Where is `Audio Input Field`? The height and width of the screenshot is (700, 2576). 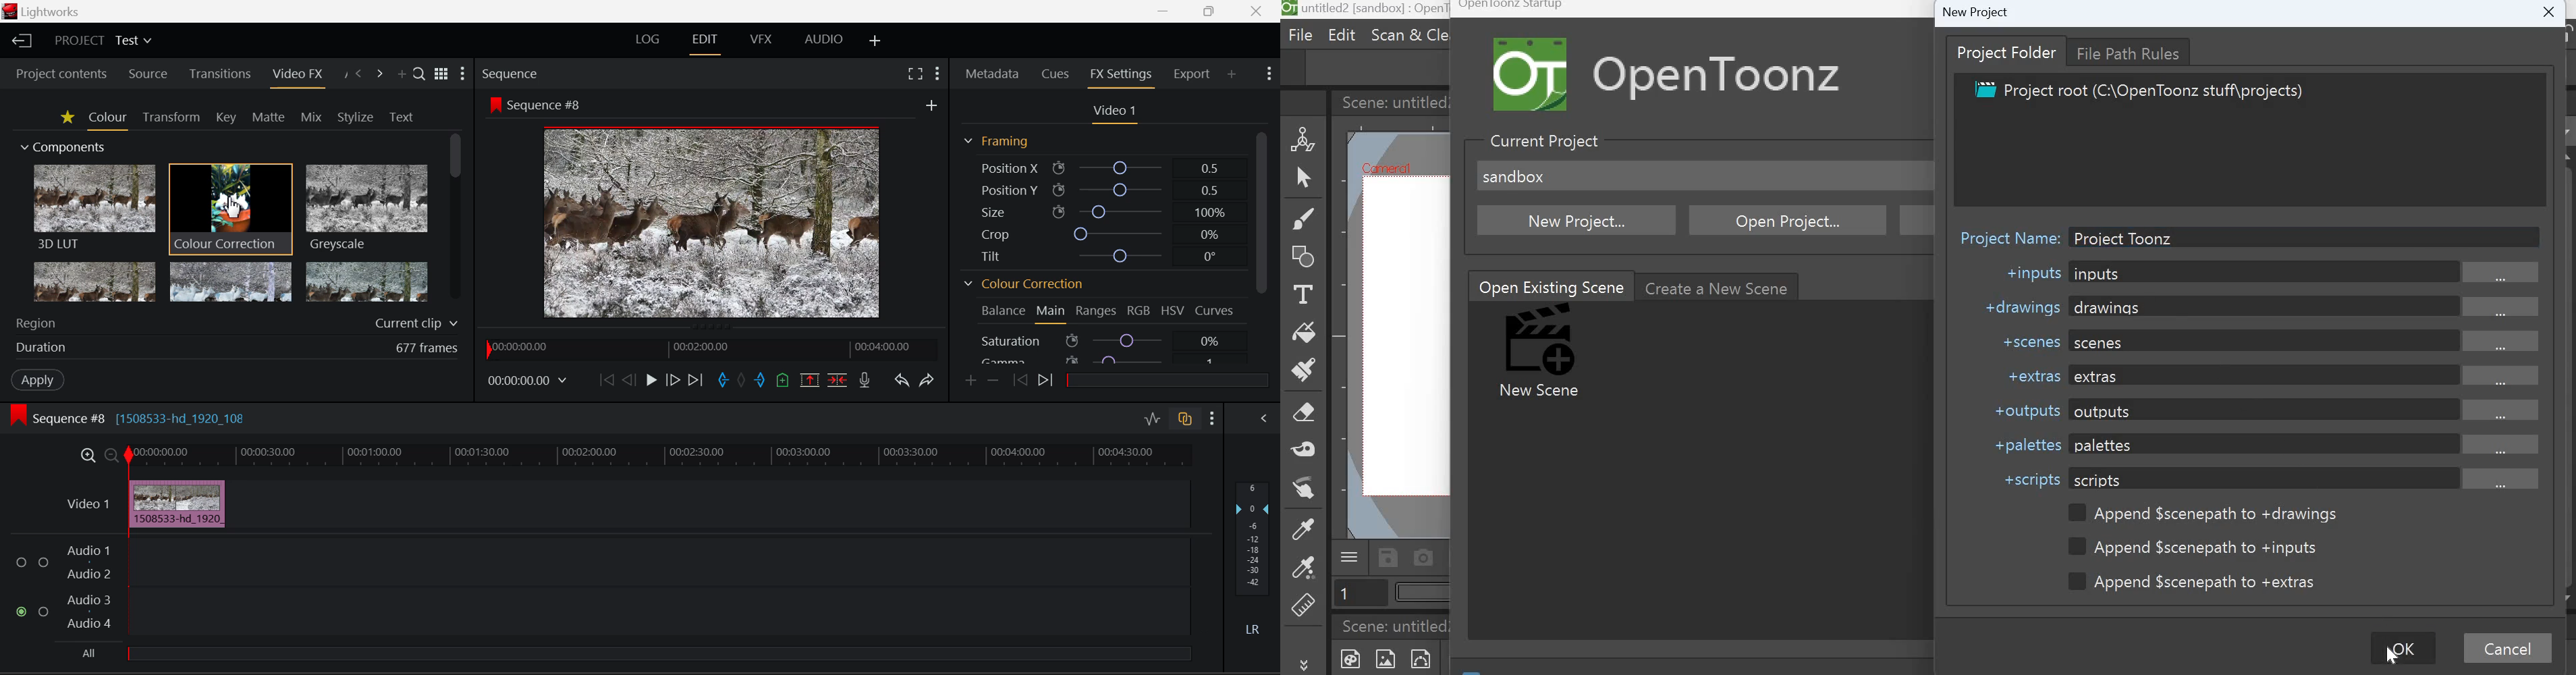
Audio Input Field is located at coordinates (658, 560).